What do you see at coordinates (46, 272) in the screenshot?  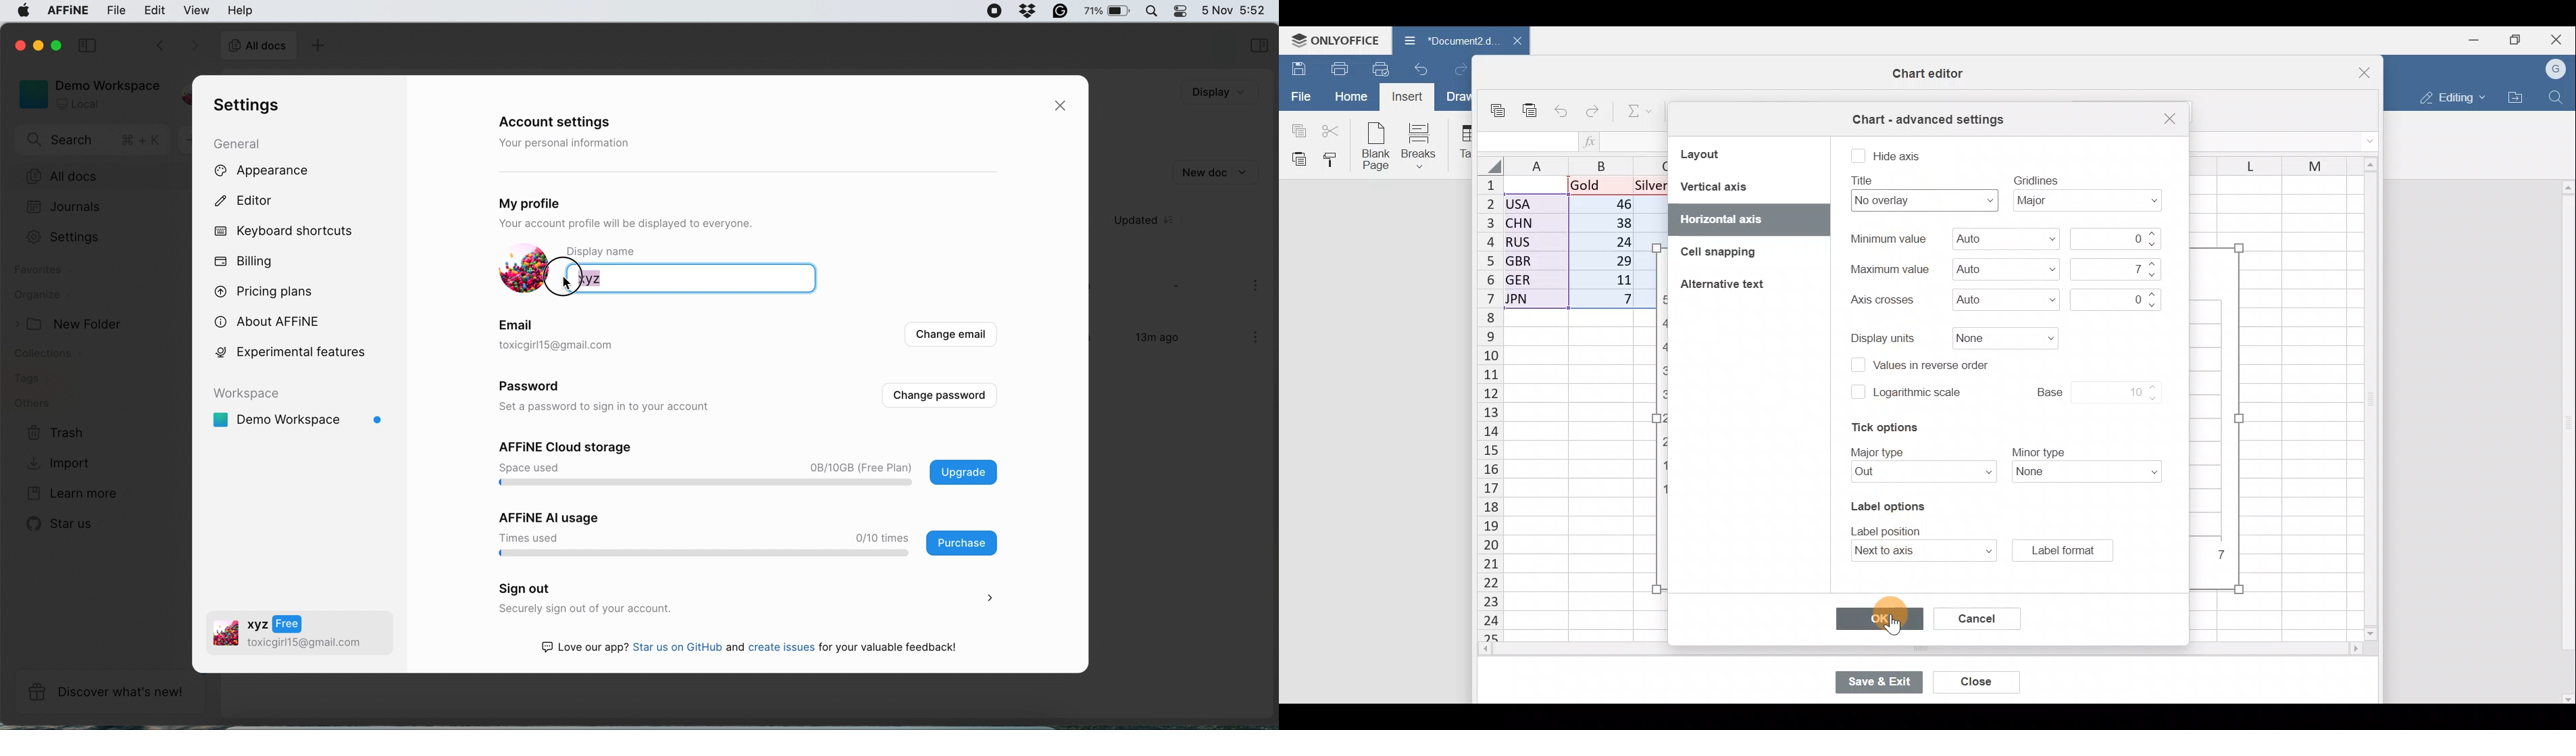 I see `favourites` at bounding box center [46, 272].